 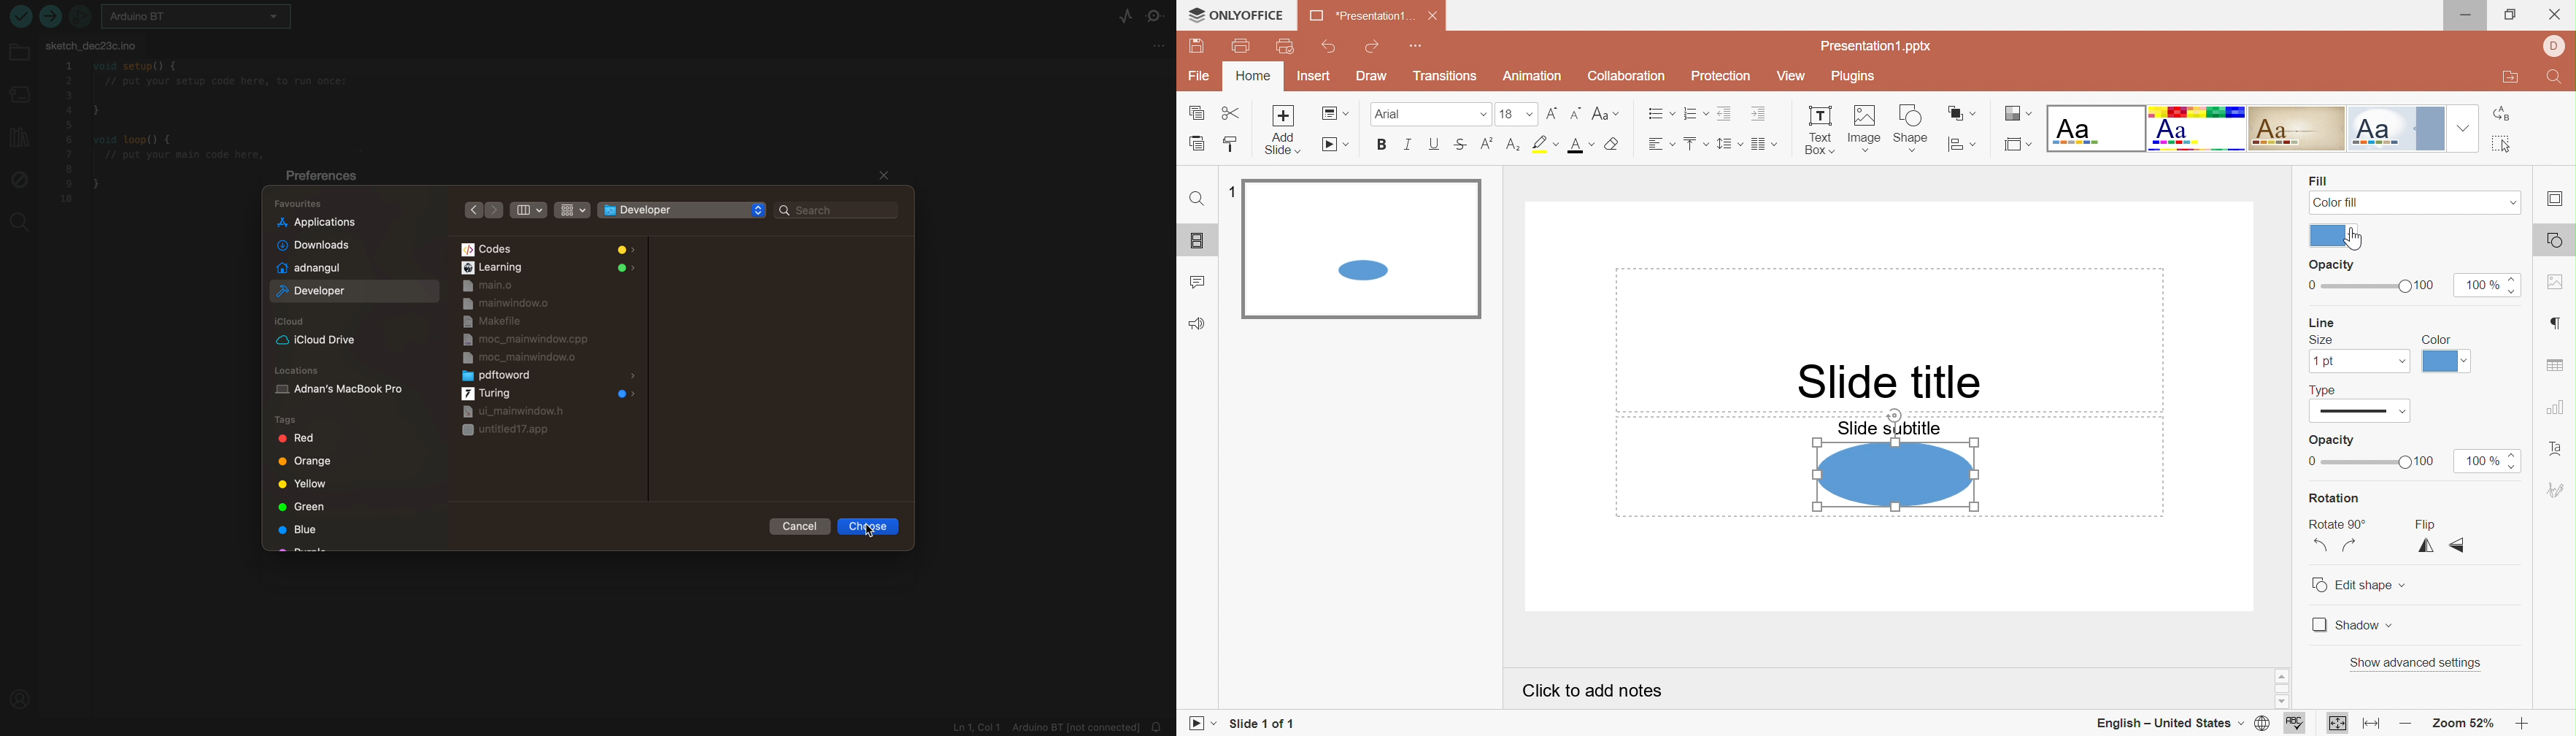 What do you see at coordinates (2373, 726) in the screenshot?
I see `Fit to width` at bounding box center [2373, 726].